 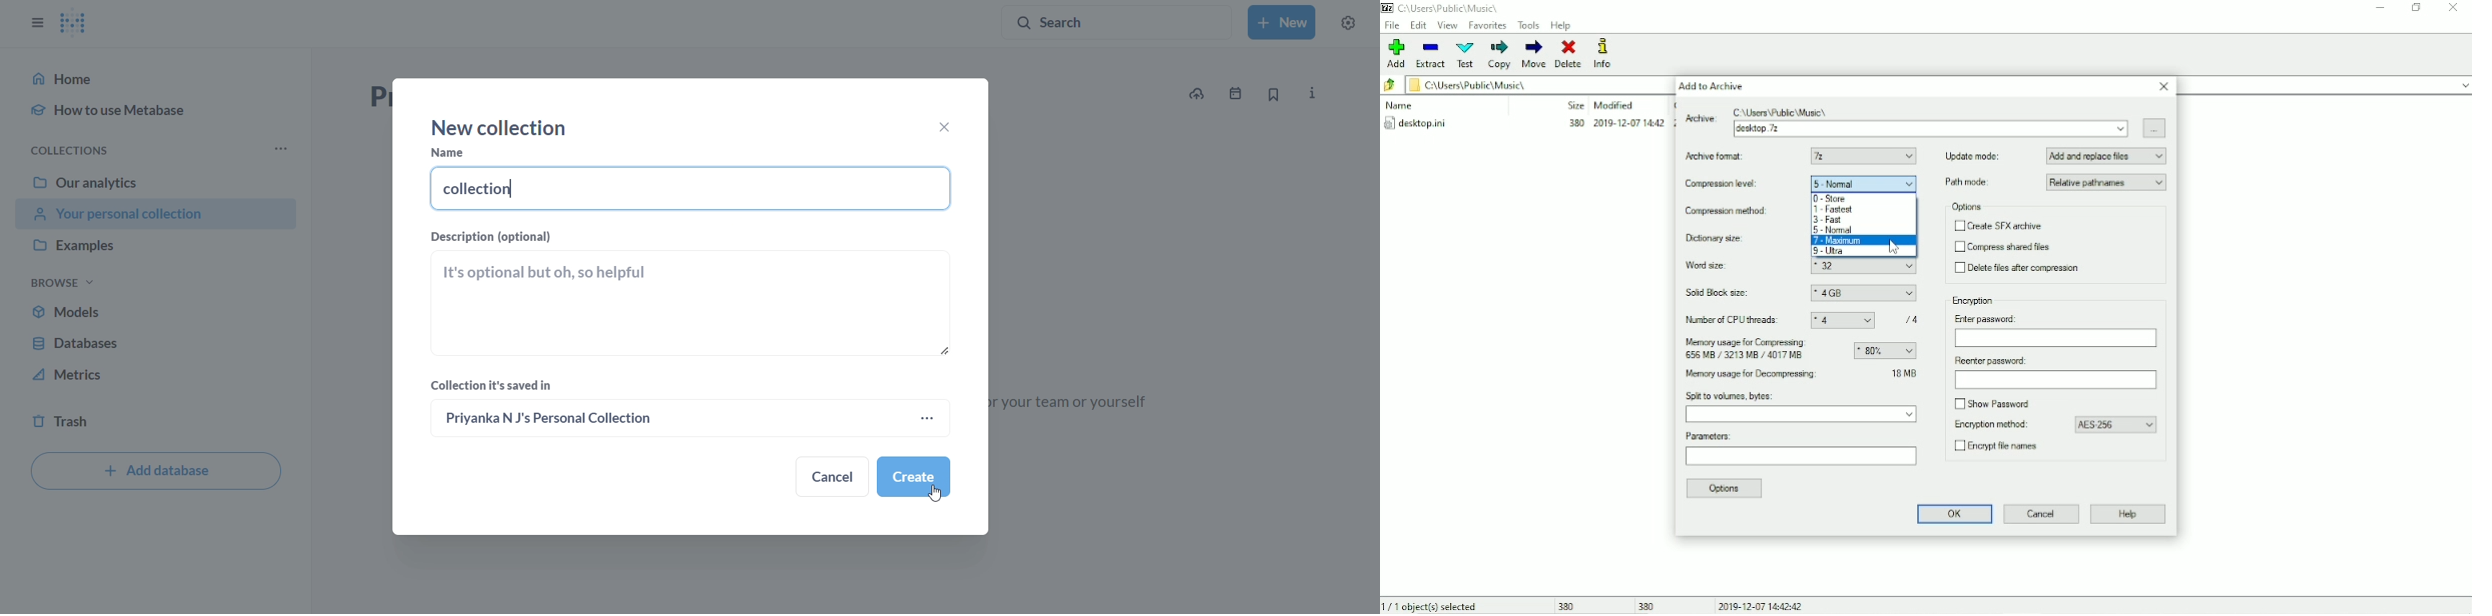 I want to click on add database, so click(x=155, y=471).